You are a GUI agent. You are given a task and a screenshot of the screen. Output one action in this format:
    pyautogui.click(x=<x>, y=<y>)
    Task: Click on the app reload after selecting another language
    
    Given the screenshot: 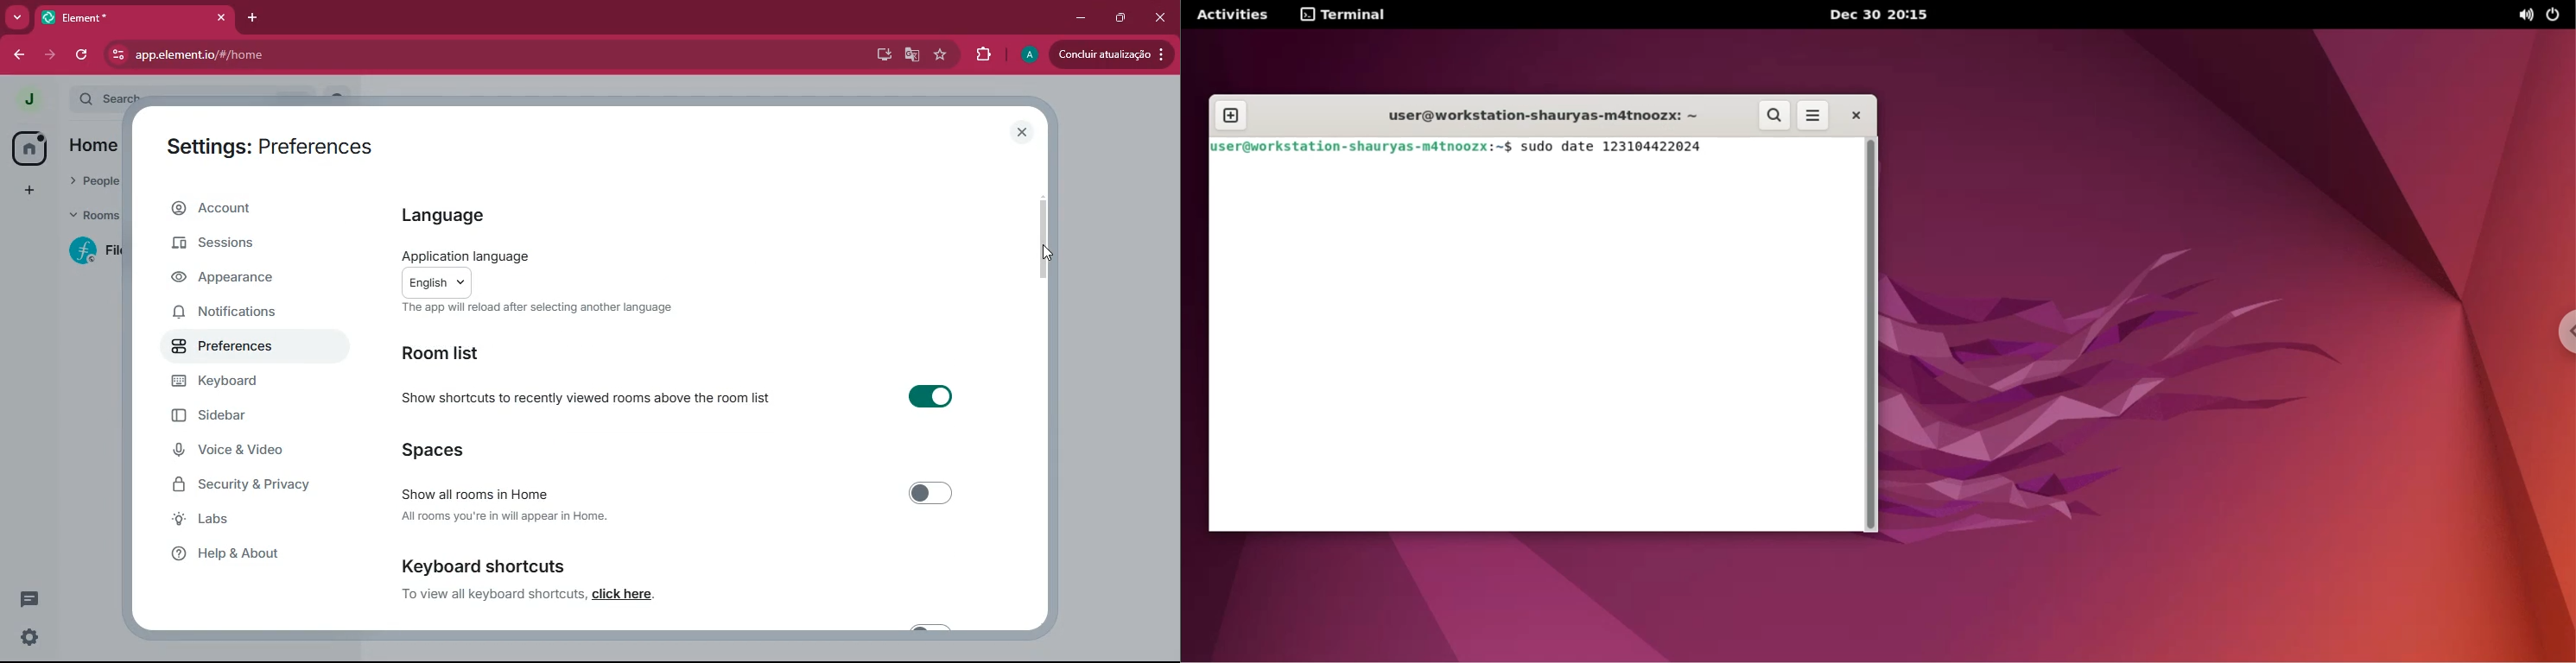 What is the action you would take?
    pyautogui.click(x=537, y=307)
    